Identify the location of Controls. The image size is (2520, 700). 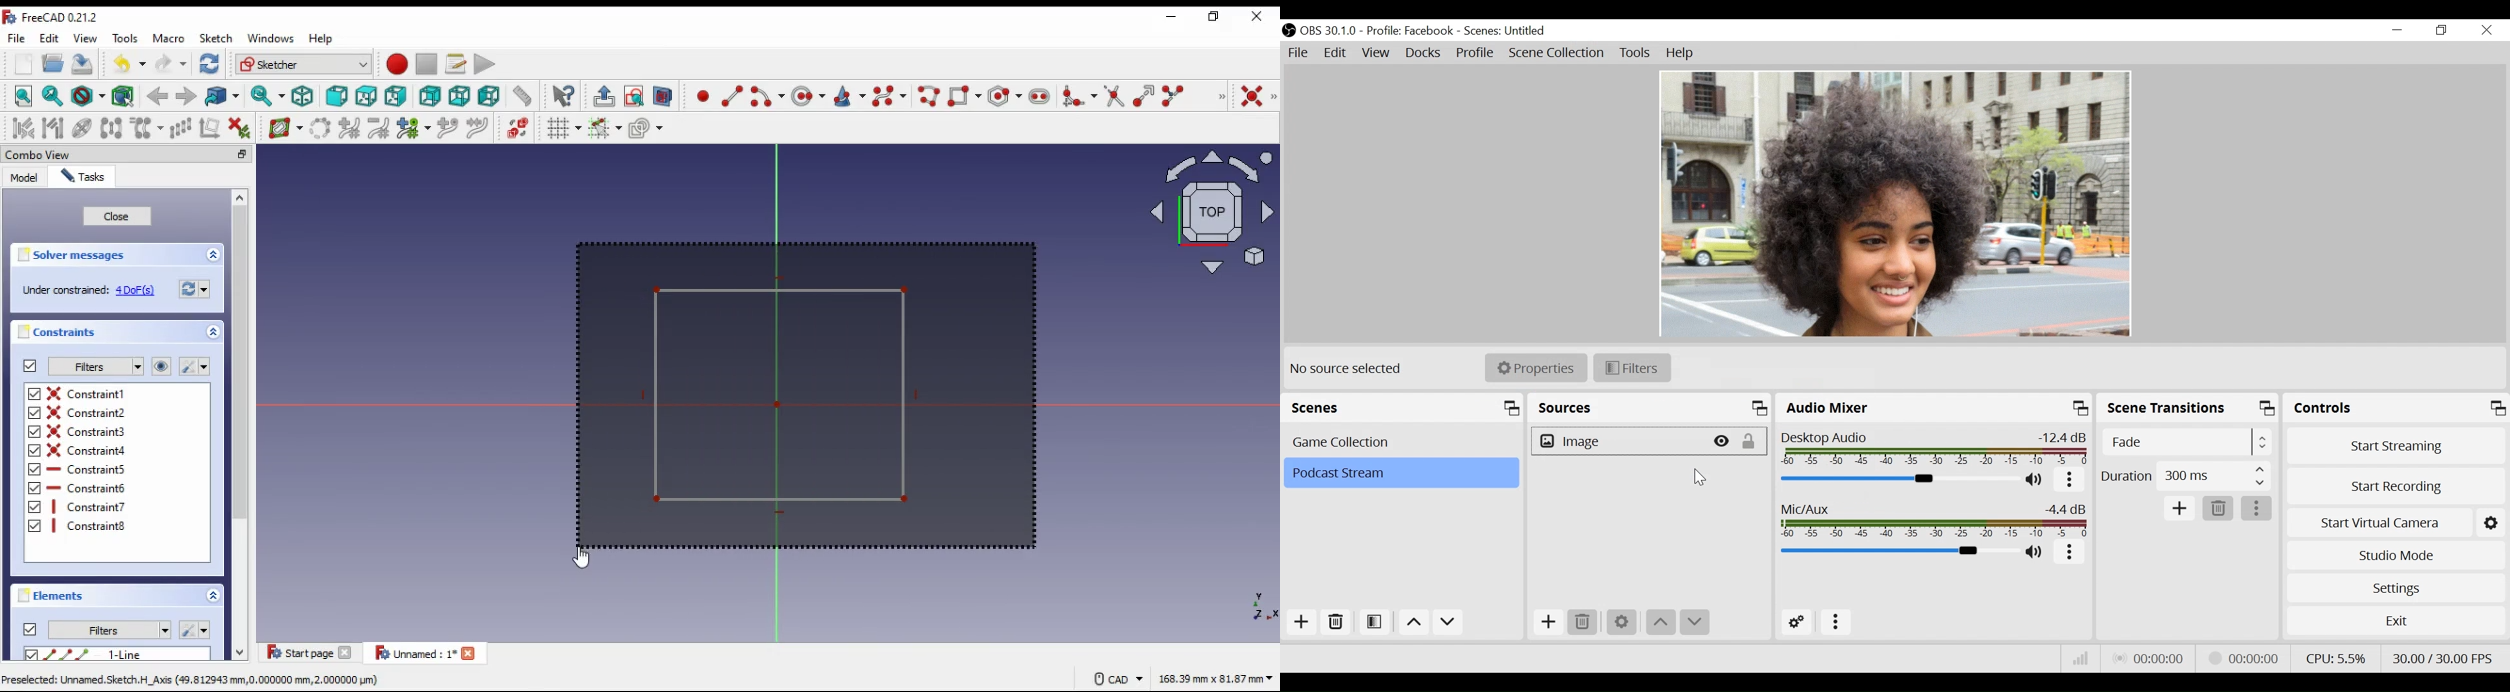
(2397, 408).